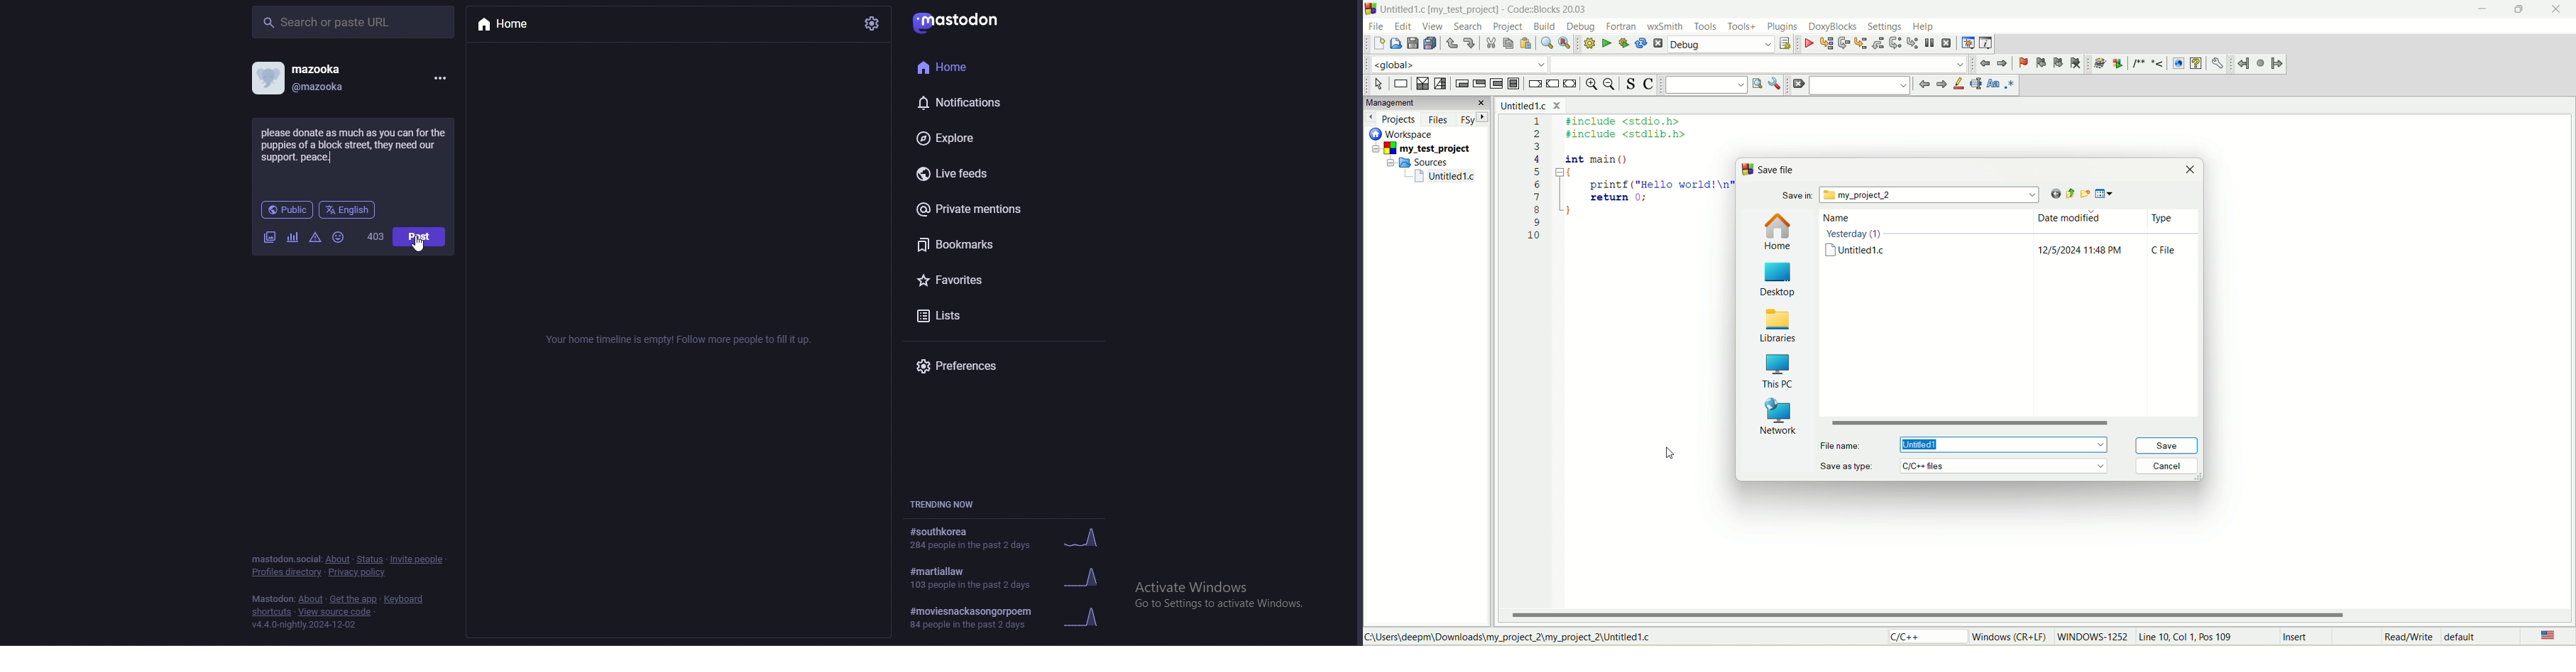  What do you see at coordinates (1913, 195) in the screenshot?
I see `save in` at bounding box center [1913, 195].